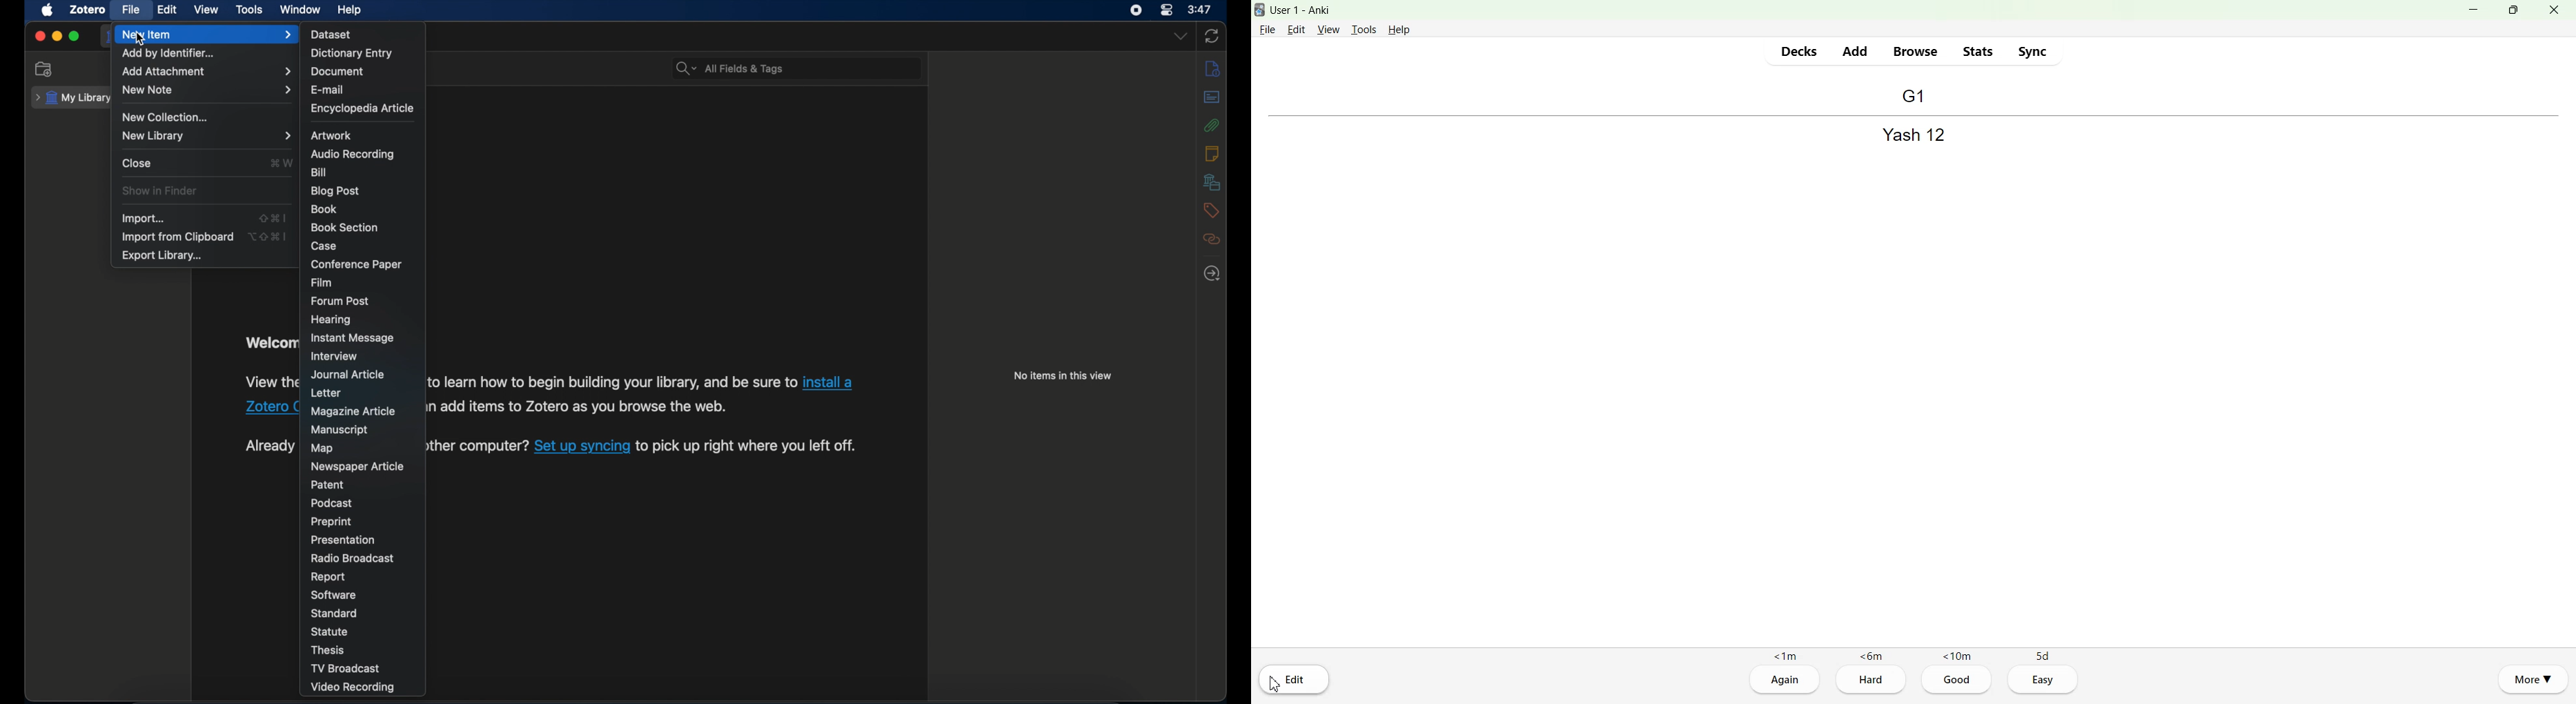  Describe the element at coordinates (344, 540) in the screenshot. I see `presentation` at that location.